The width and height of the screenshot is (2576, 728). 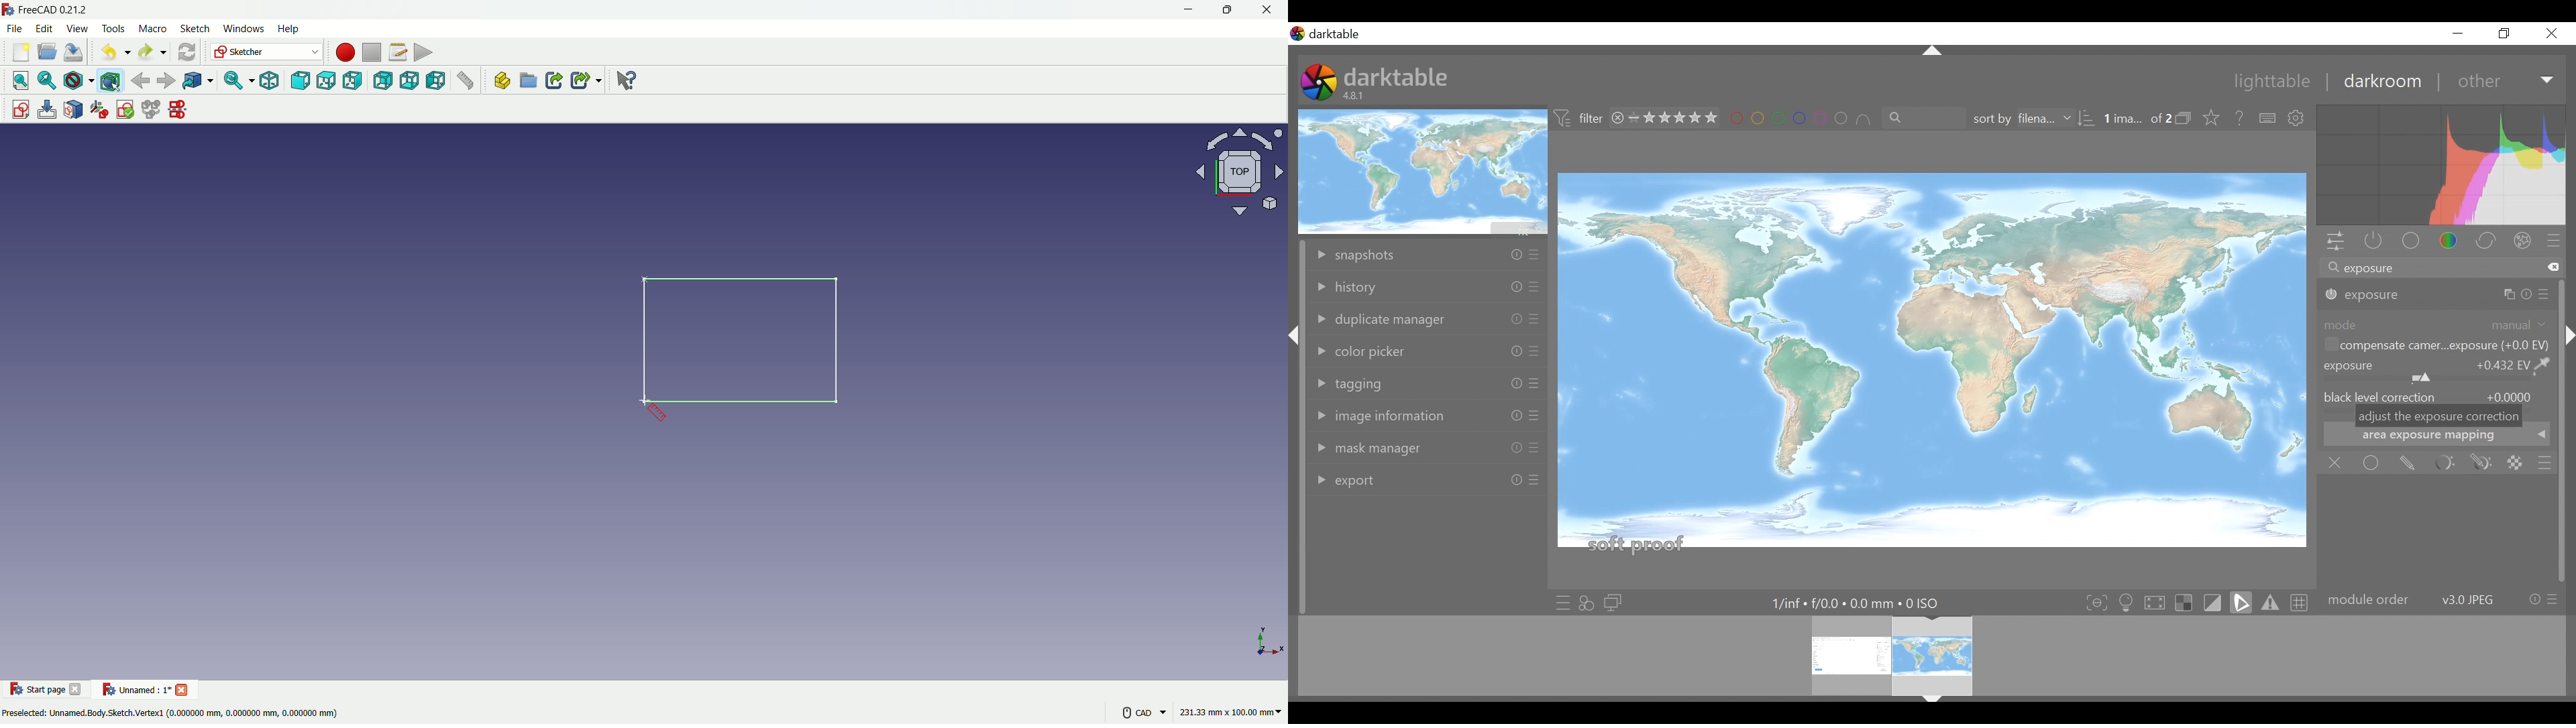 I want to click on save, so click(x=74, y=52).